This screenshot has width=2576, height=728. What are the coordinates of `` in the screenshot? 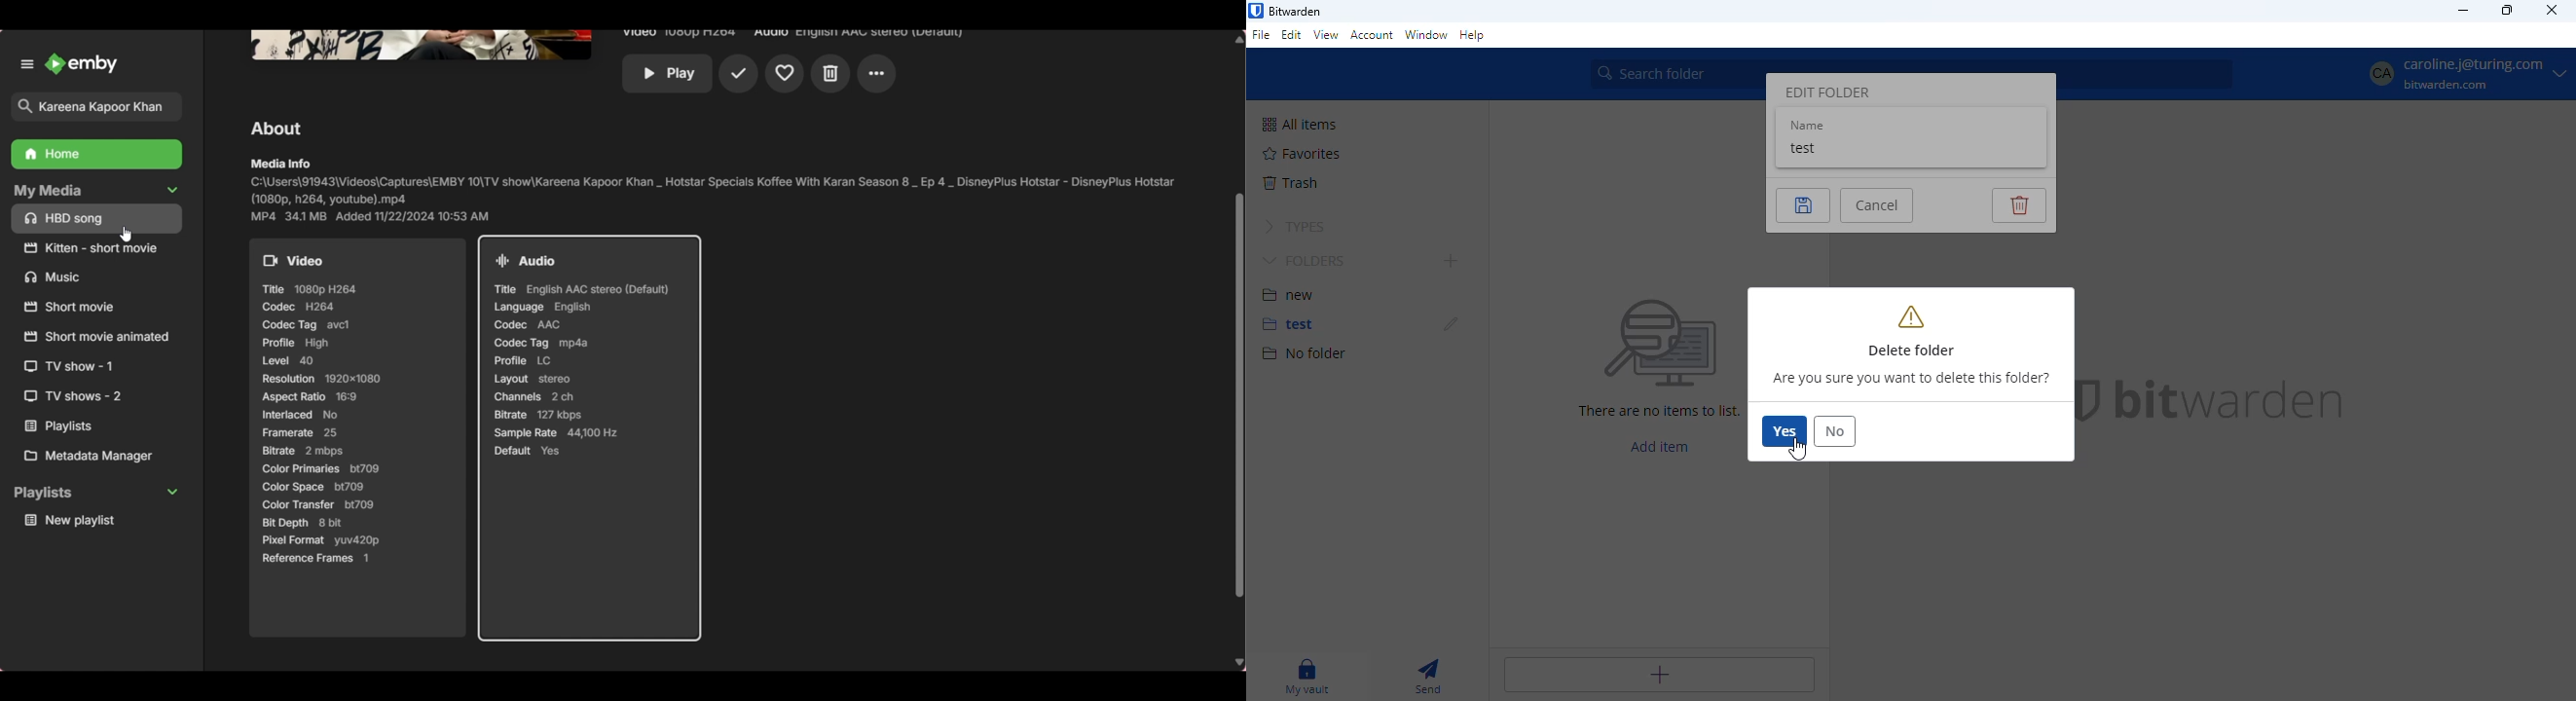 It's located at (90, 367).